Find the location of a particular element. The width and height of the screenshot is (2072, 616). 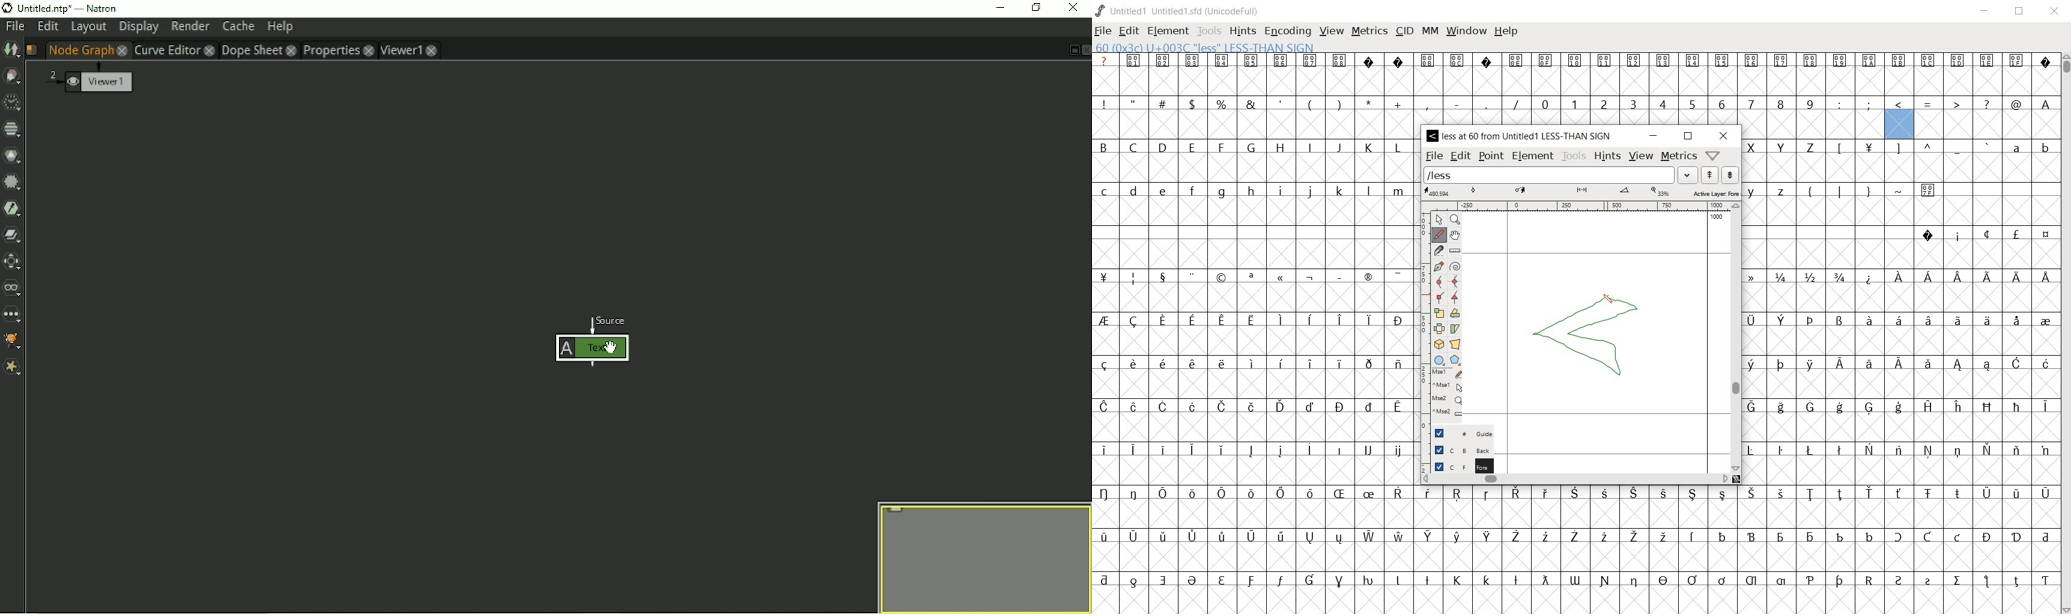

special letters is located at coordinates (1255, 407).